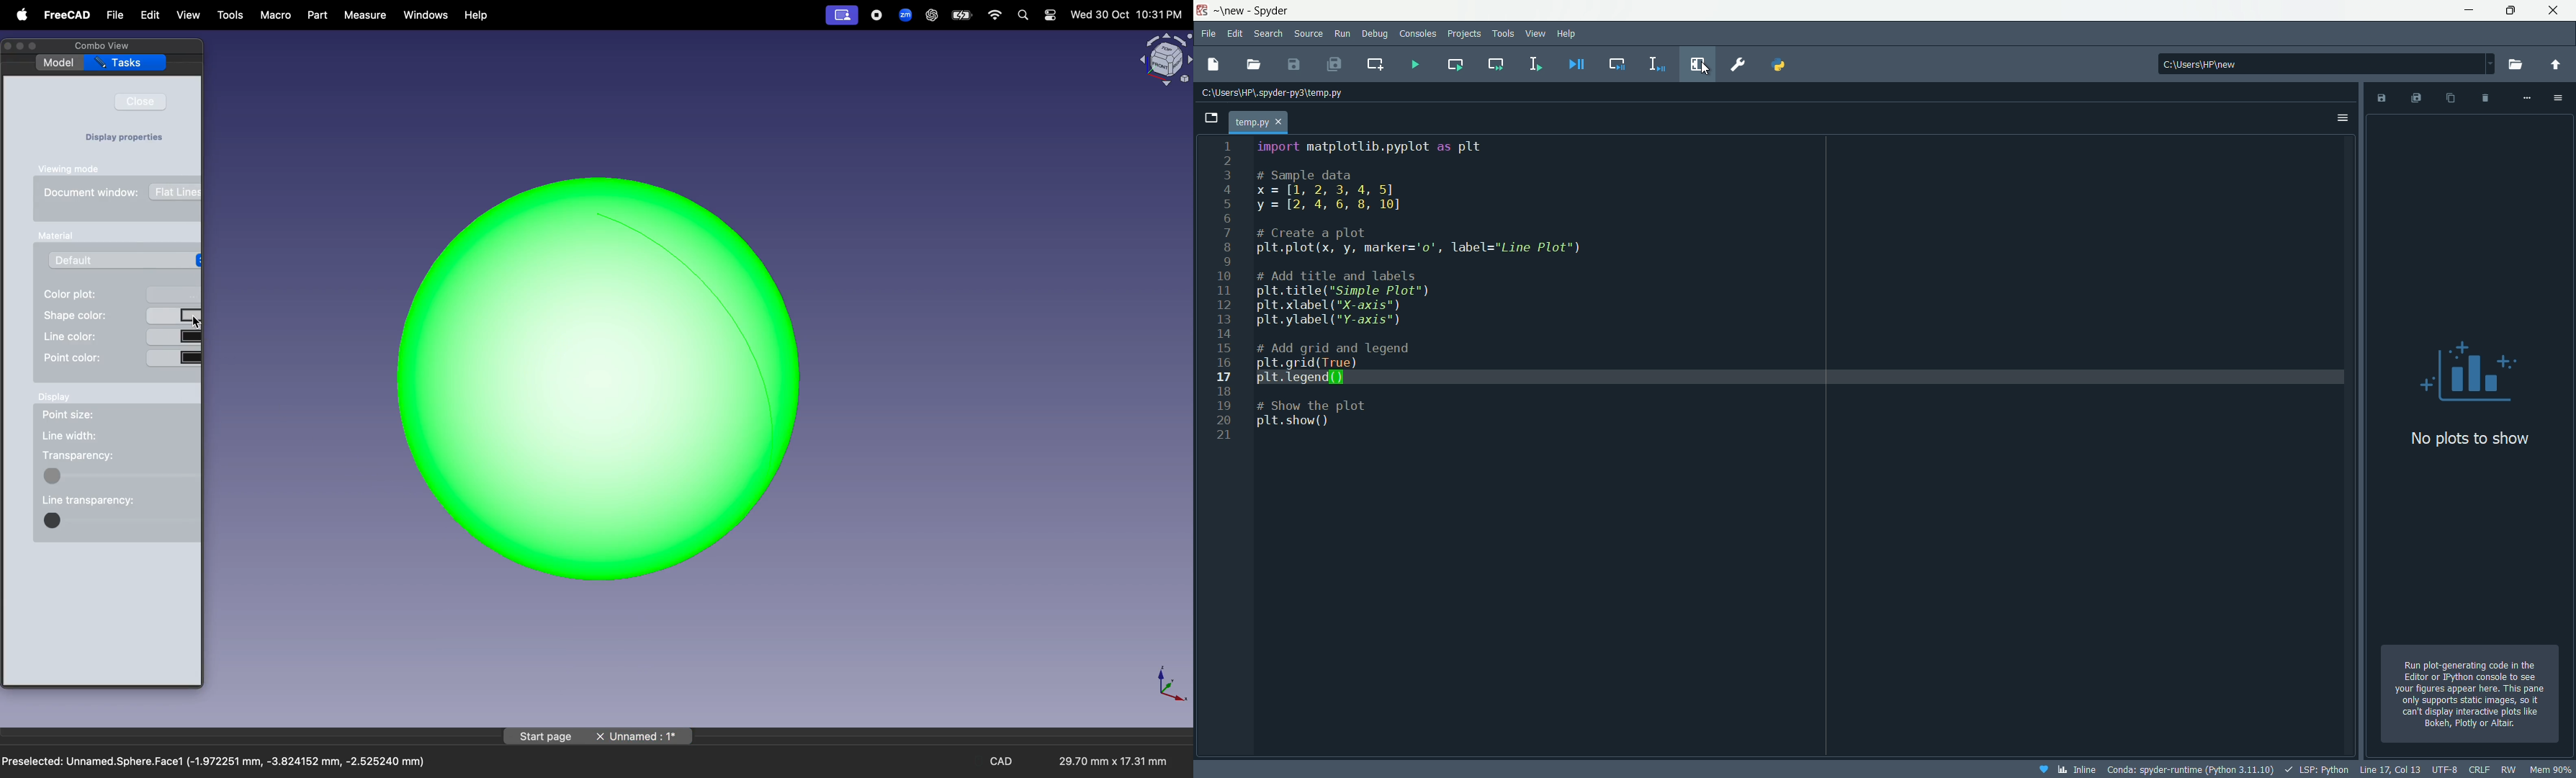  What do you see at coordinates (1494, 64) in the screenshot?
I see `run current cell and go to the next one` at bounding box center [1494, 64].